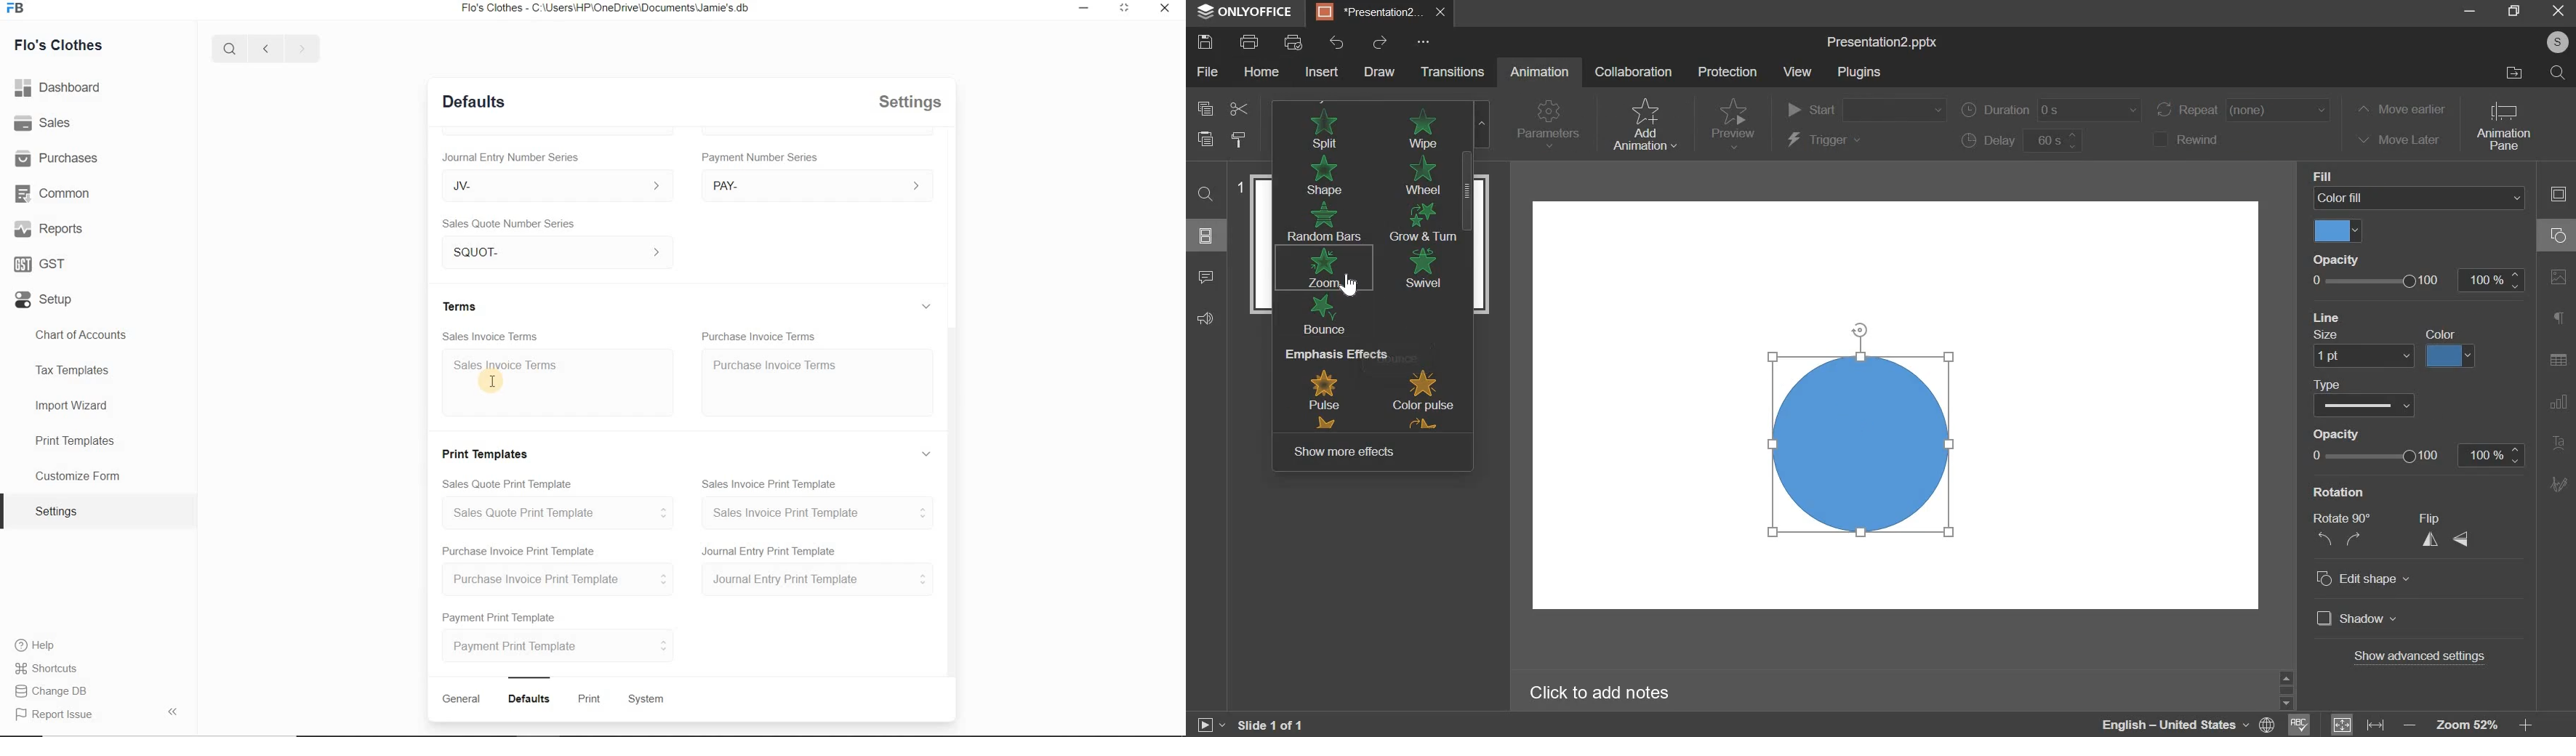  Describe the element at coordinates (509, 155) in the screenshot. I see `Journal Entry Number Series` at that location.